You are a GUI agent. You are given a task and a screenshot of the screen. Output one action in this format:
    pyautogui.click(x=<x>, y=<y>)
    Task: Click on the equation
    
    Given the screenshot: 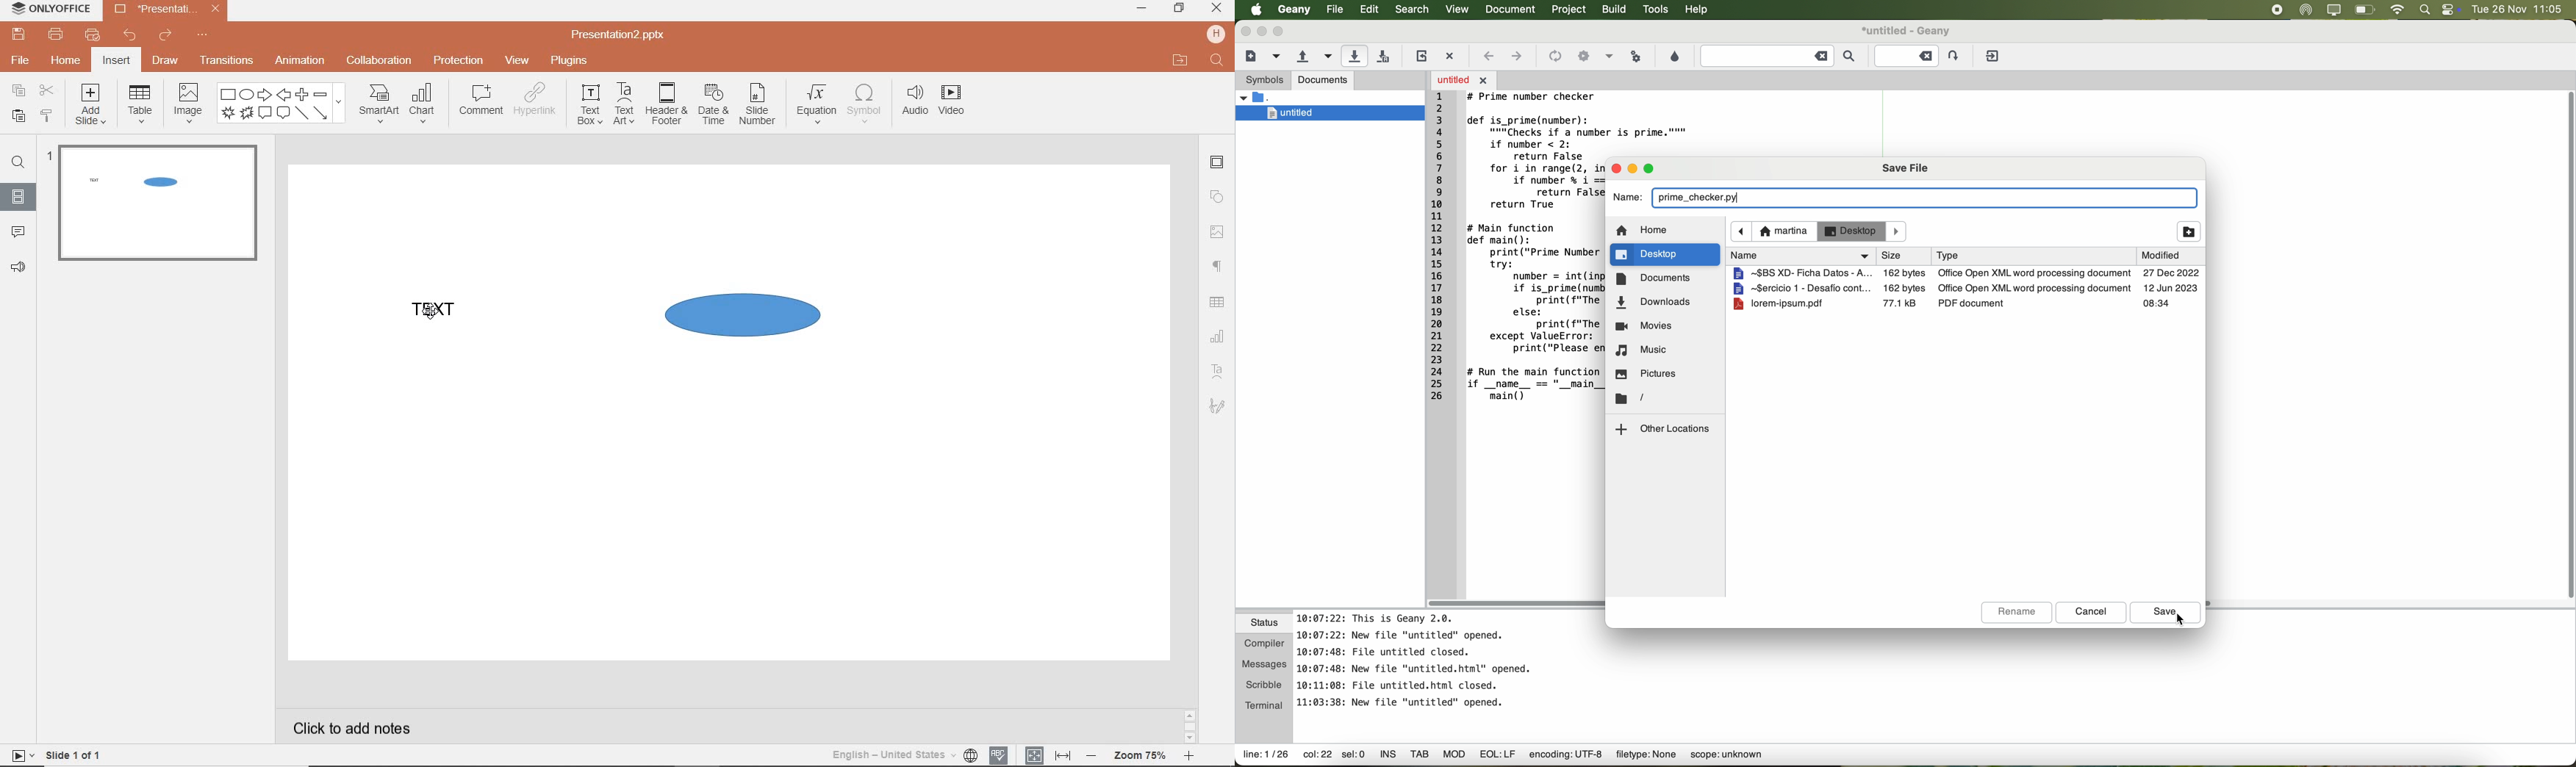 What is the action you would take?
    pyautogui.click(x=814, y=107)
    